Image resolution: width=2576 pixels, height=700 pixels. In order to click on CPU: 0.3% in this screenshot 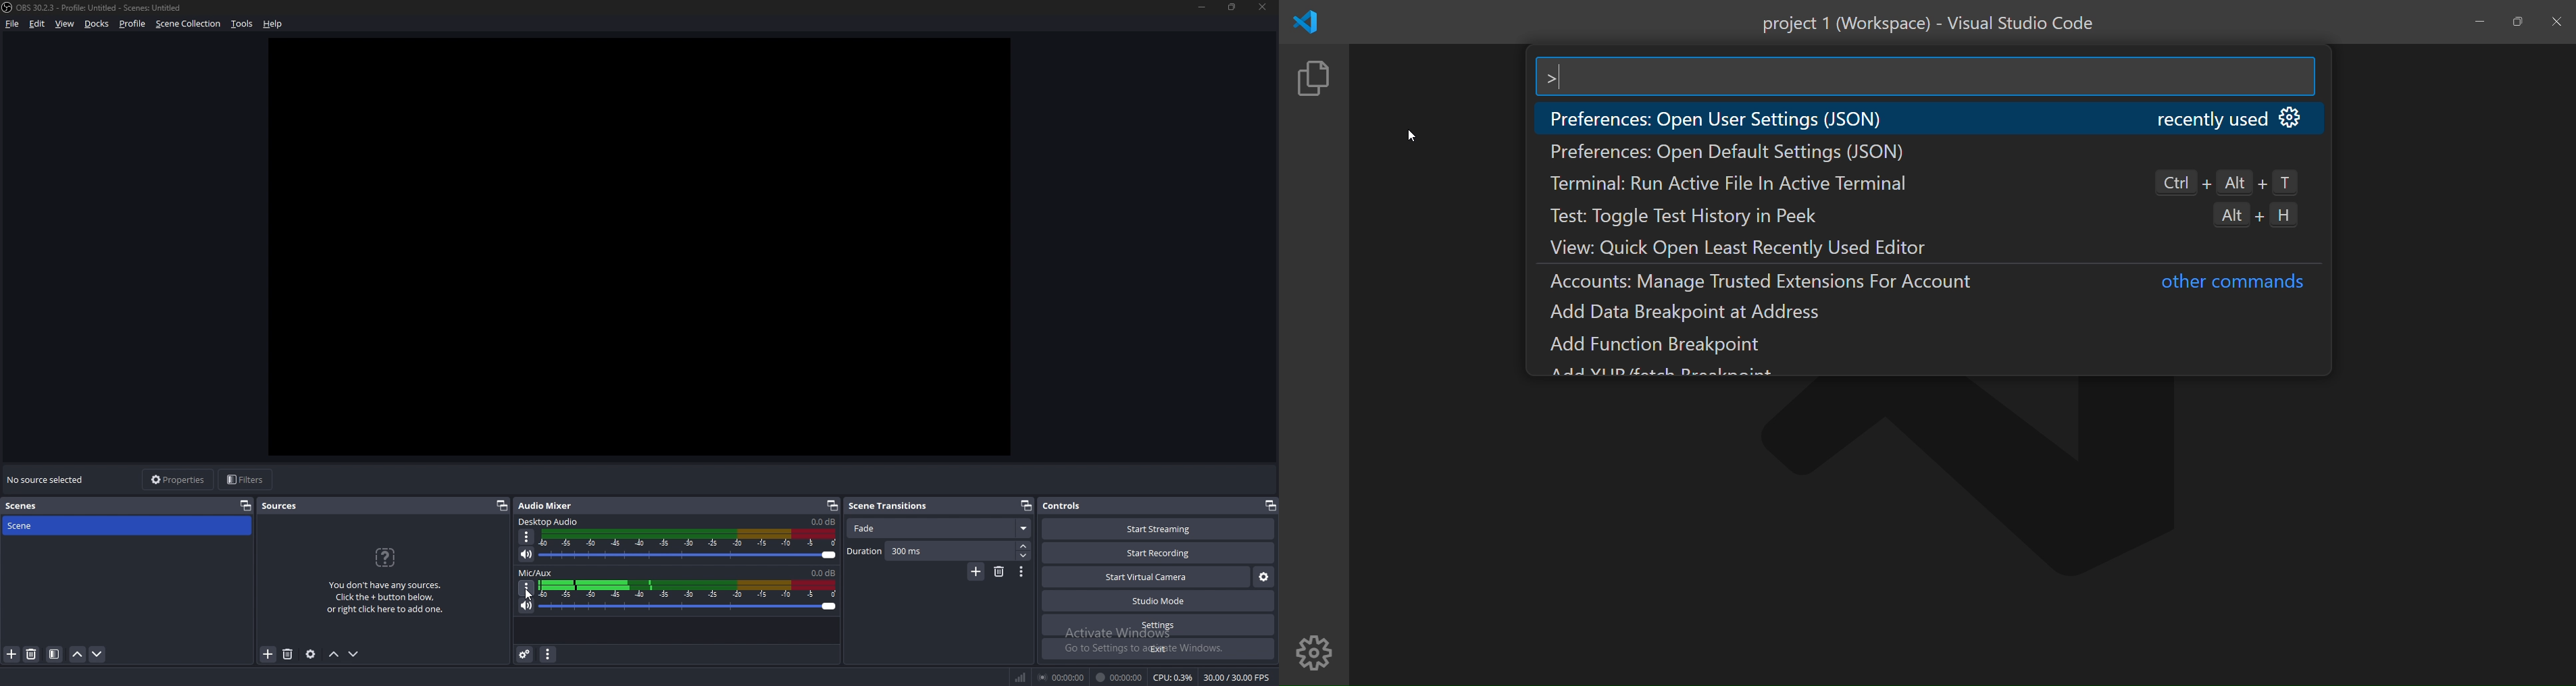, I will do `click(1175, 678)`.